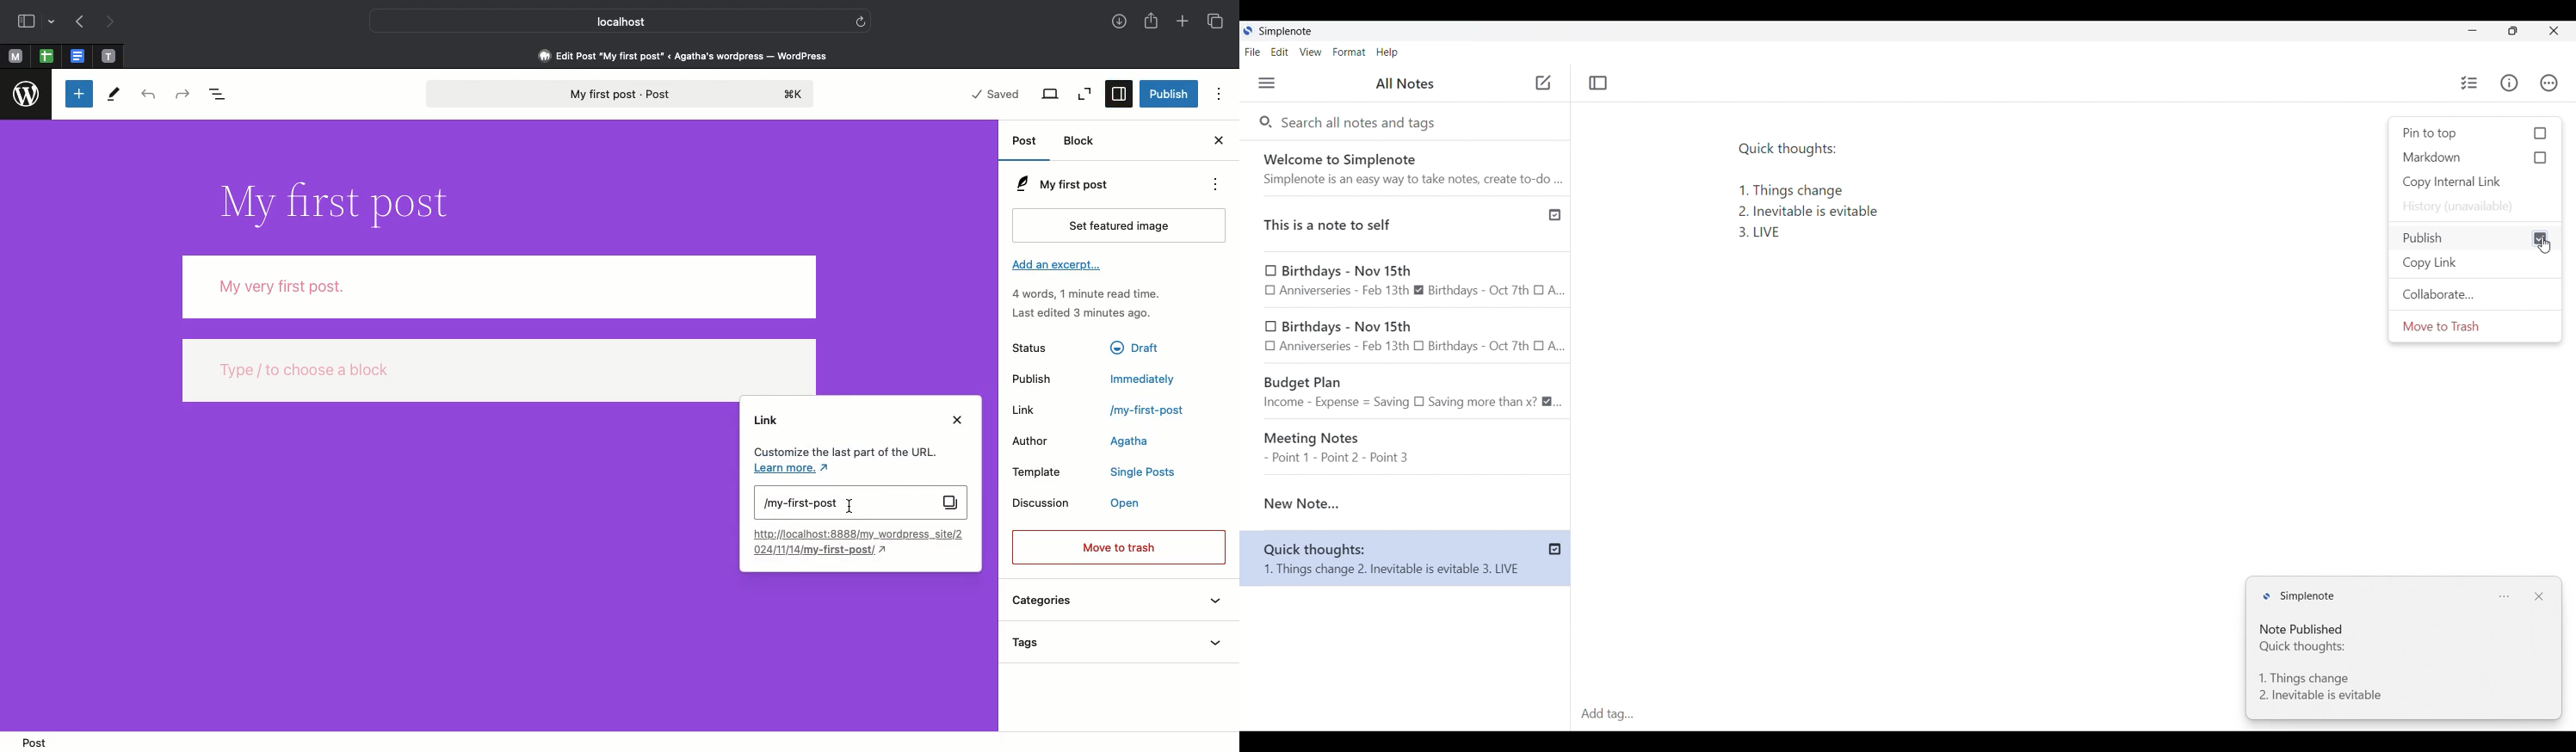 The width and height of the screenshot is (2576, 756). What do you see at coordinates (2476, 295) in the screenshot?
I see `Collaborate` at bounding box center [2476, 295].